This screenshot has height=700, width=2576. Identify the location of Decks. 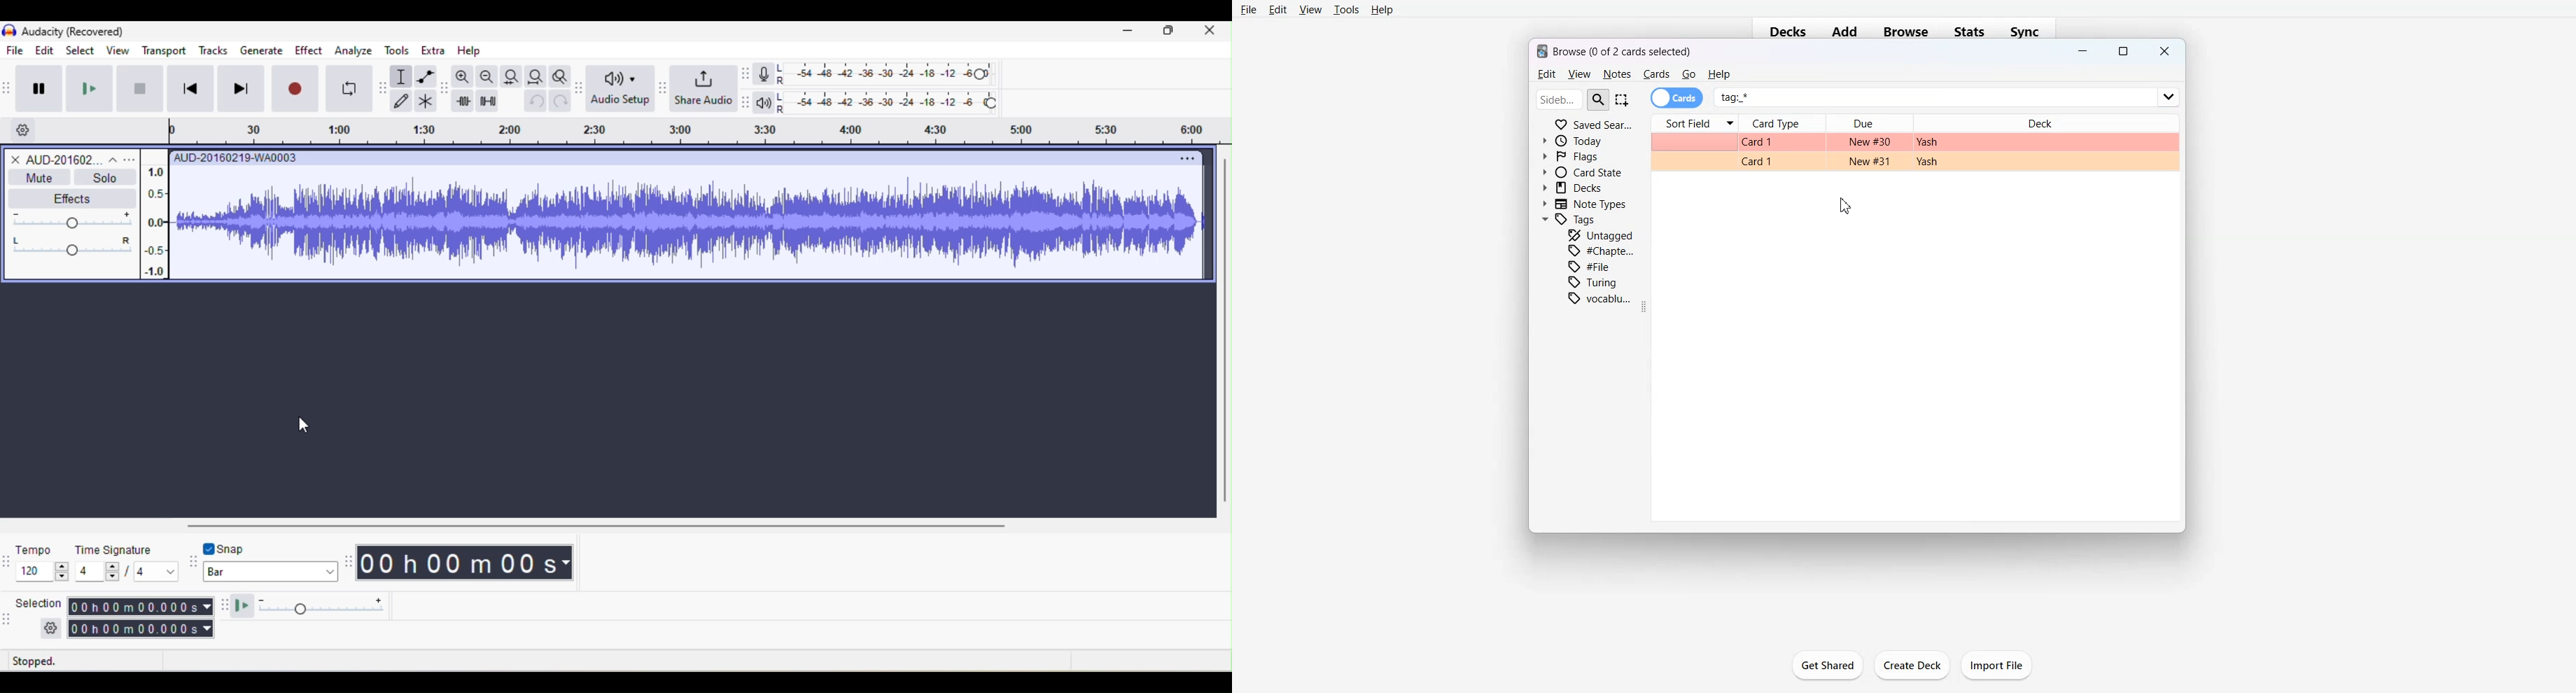
(1574, 188).